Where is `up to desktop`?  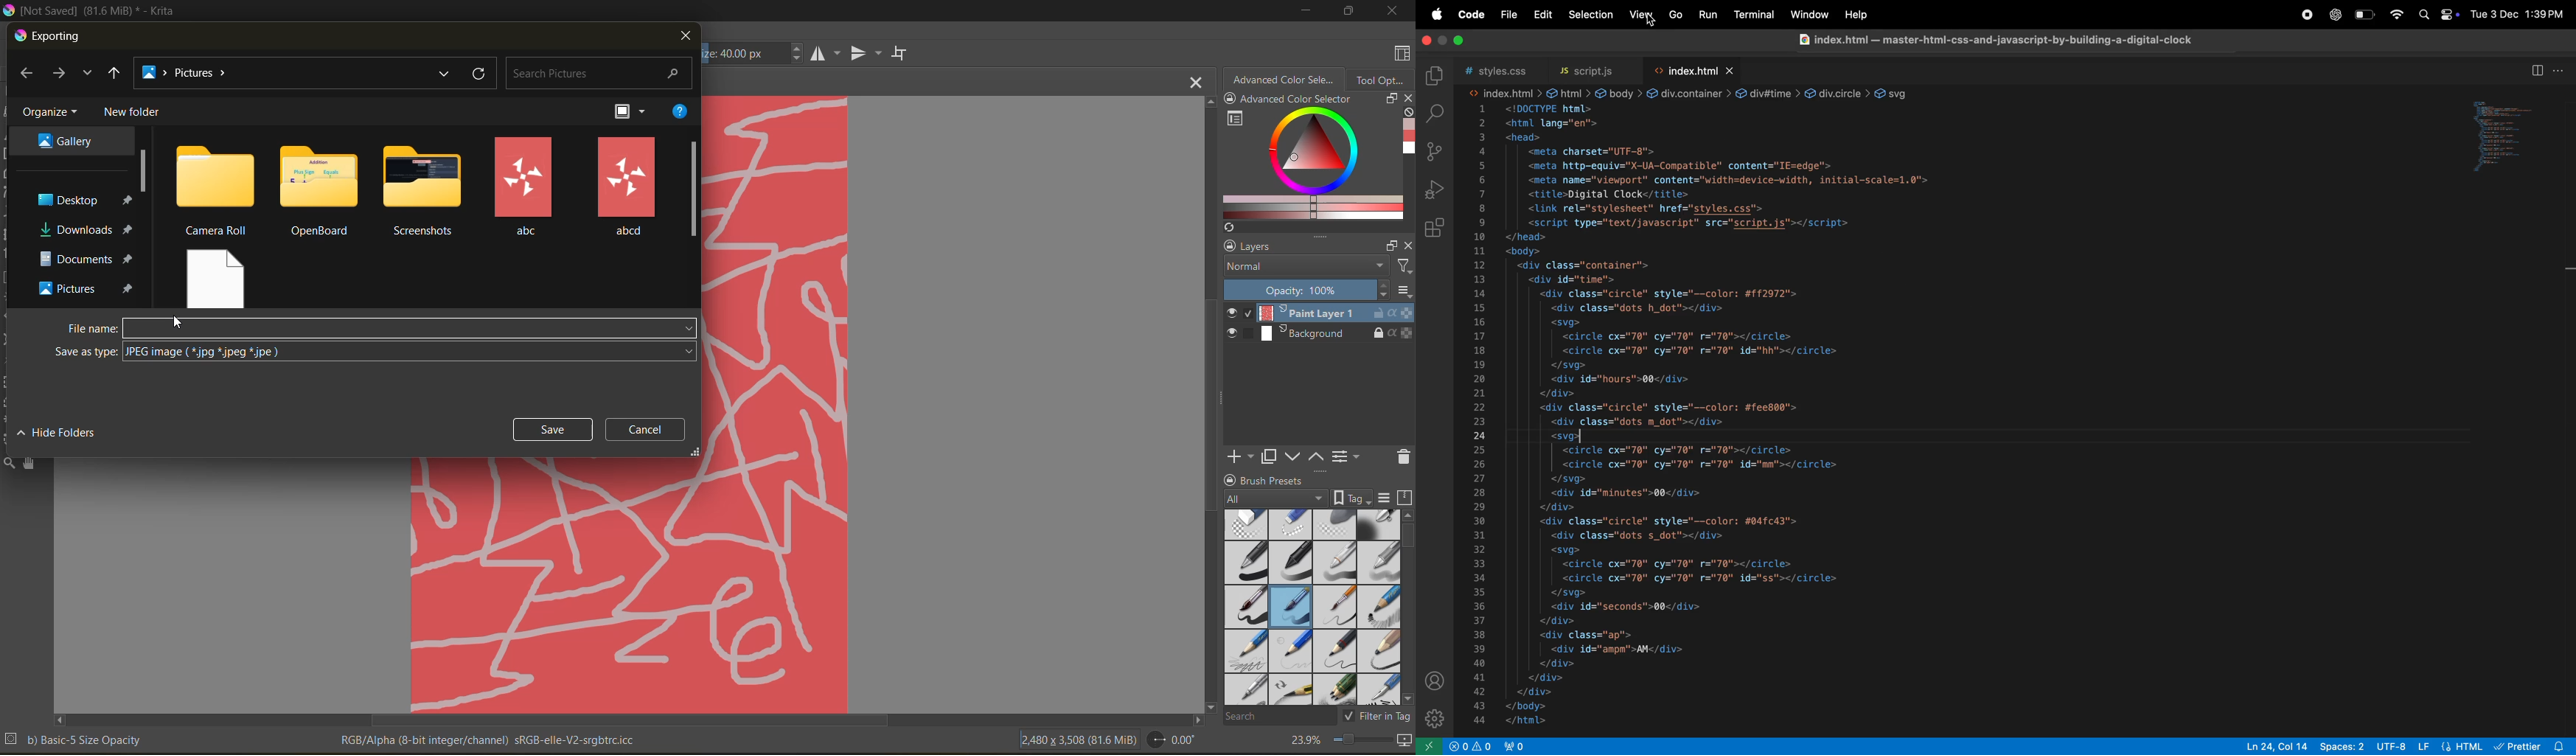 up to desktop is located at coordinates (114, 75).